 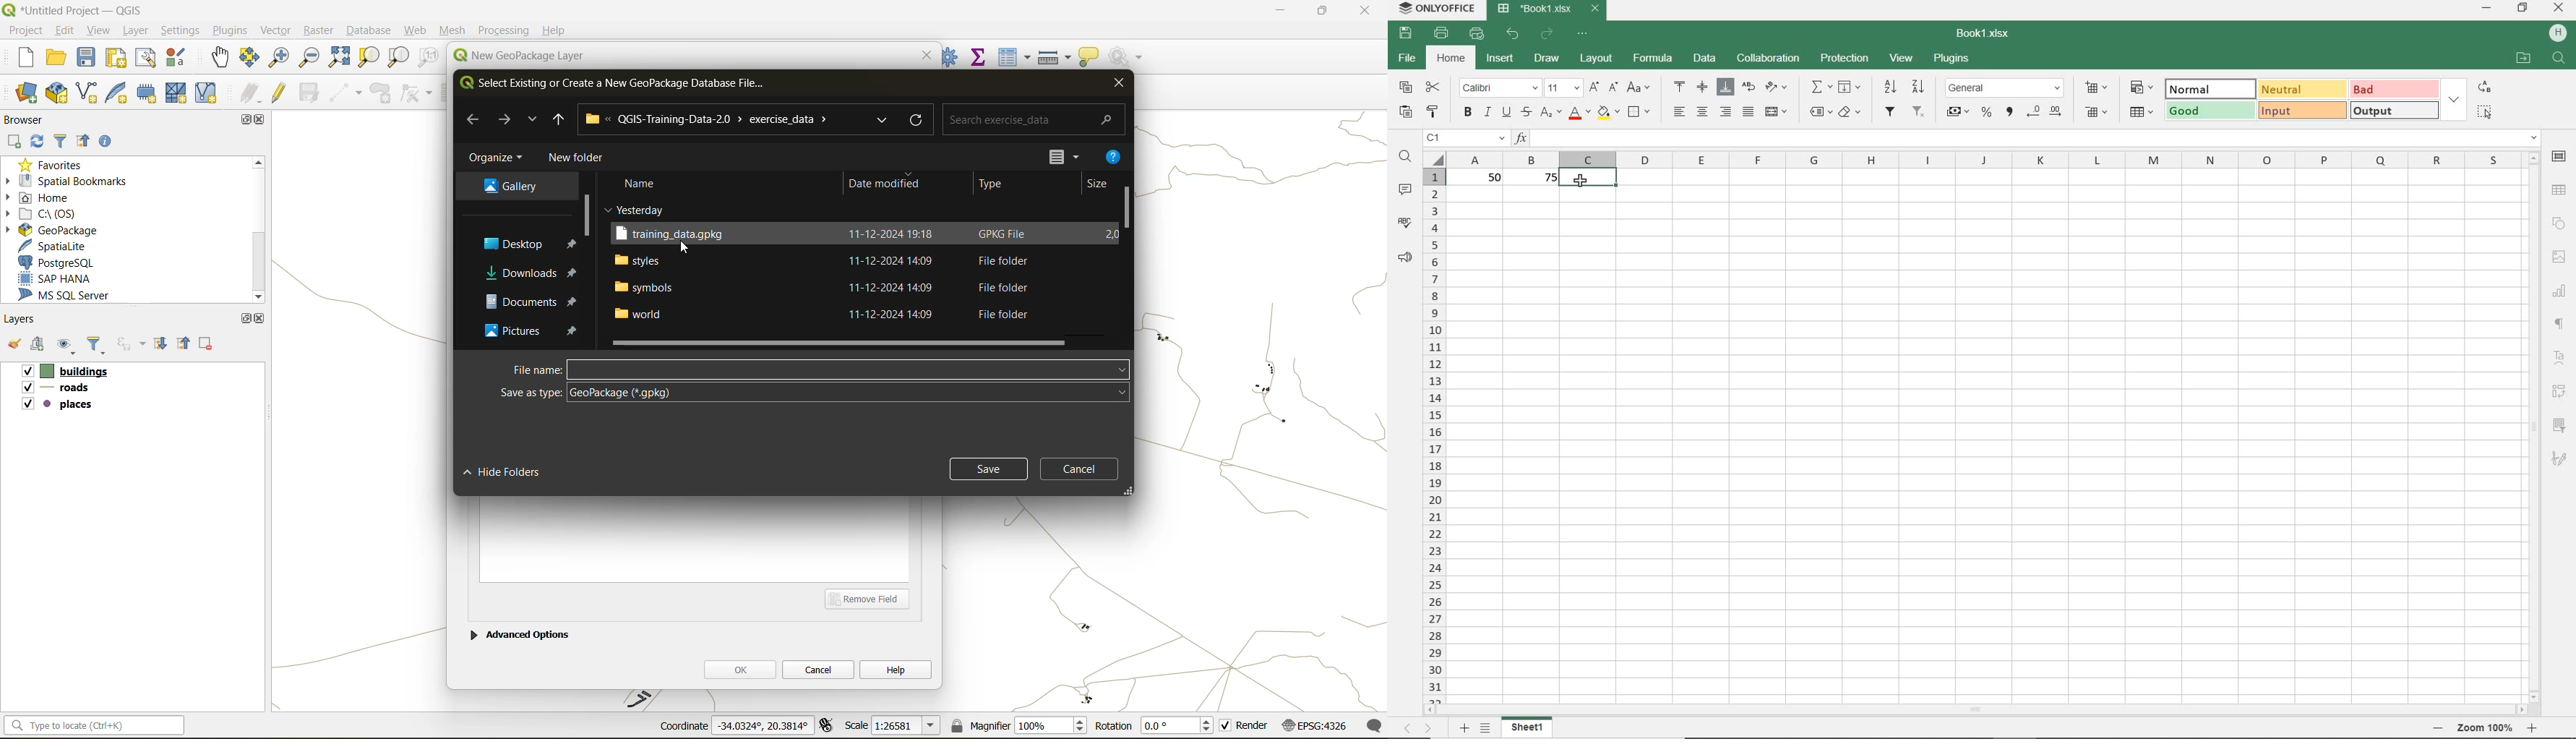 I want to click on QGIS-Training-Data-2.0 > exercise_data(file path), so click(x=718, y=119).